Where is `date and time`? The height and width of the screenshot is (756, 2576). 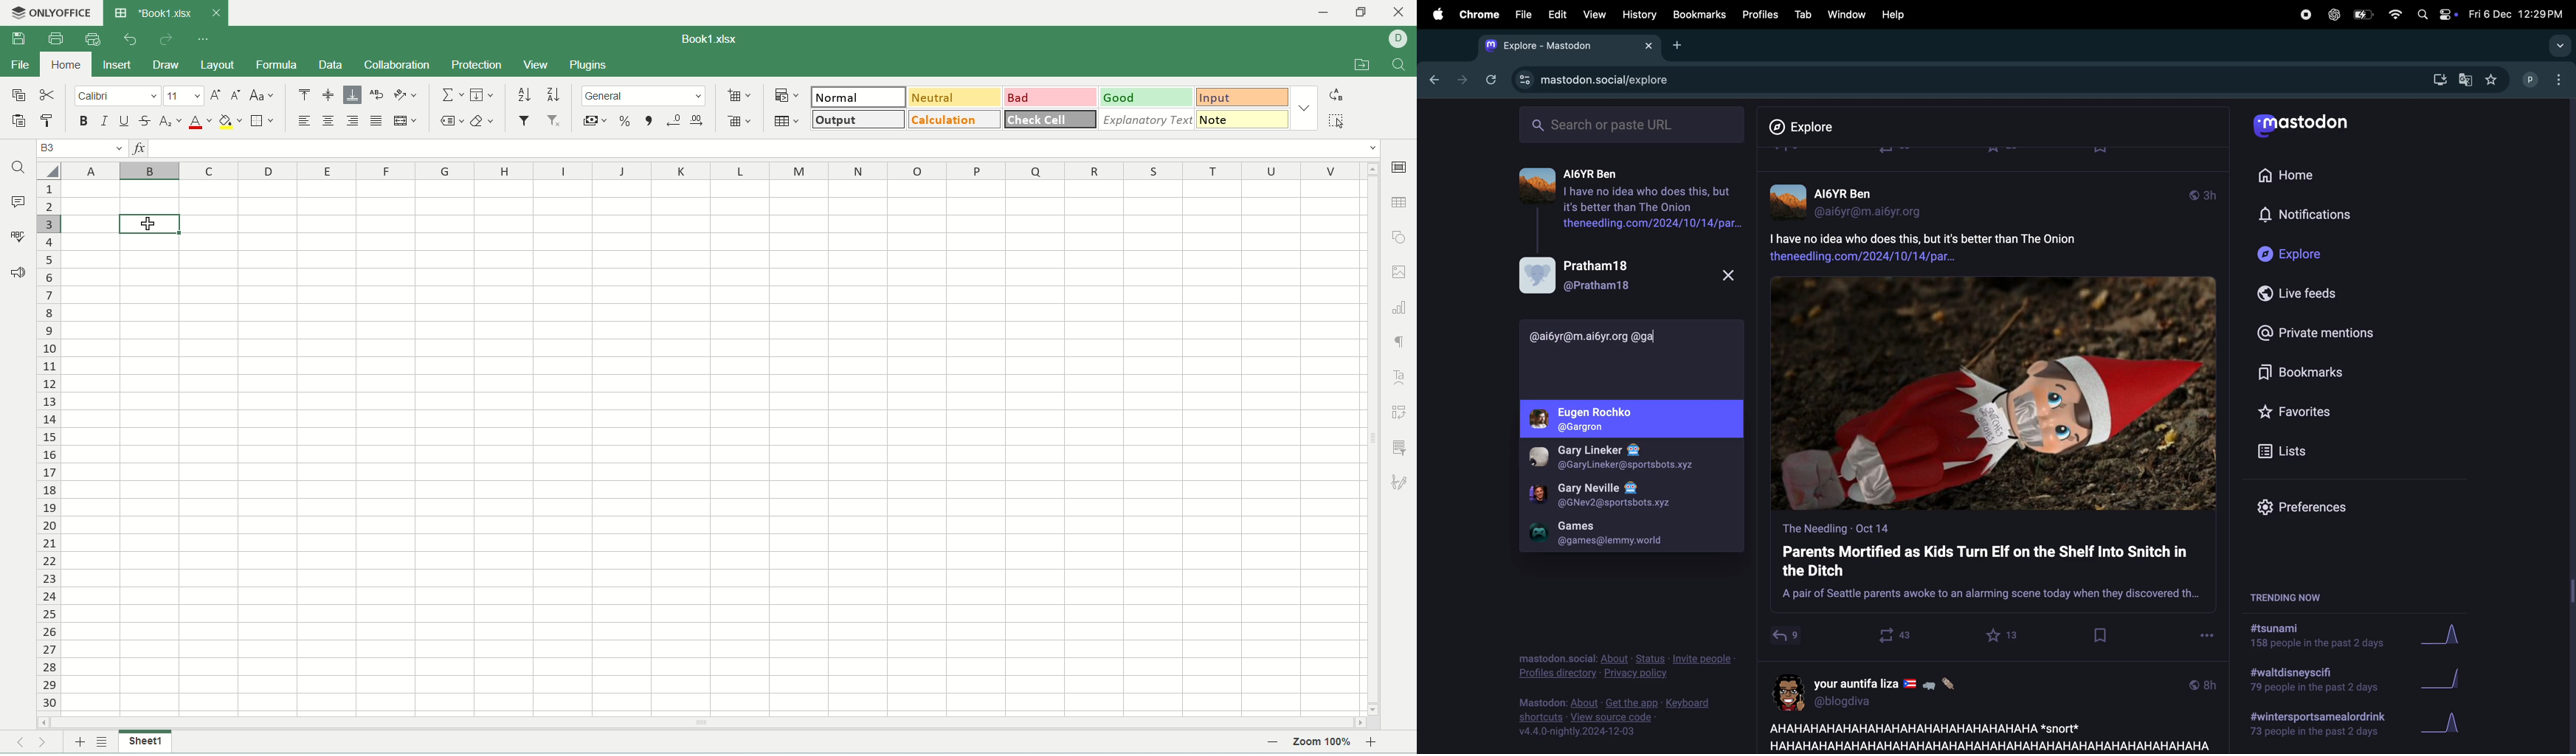 date and time is located at coordinates (2515, 14).